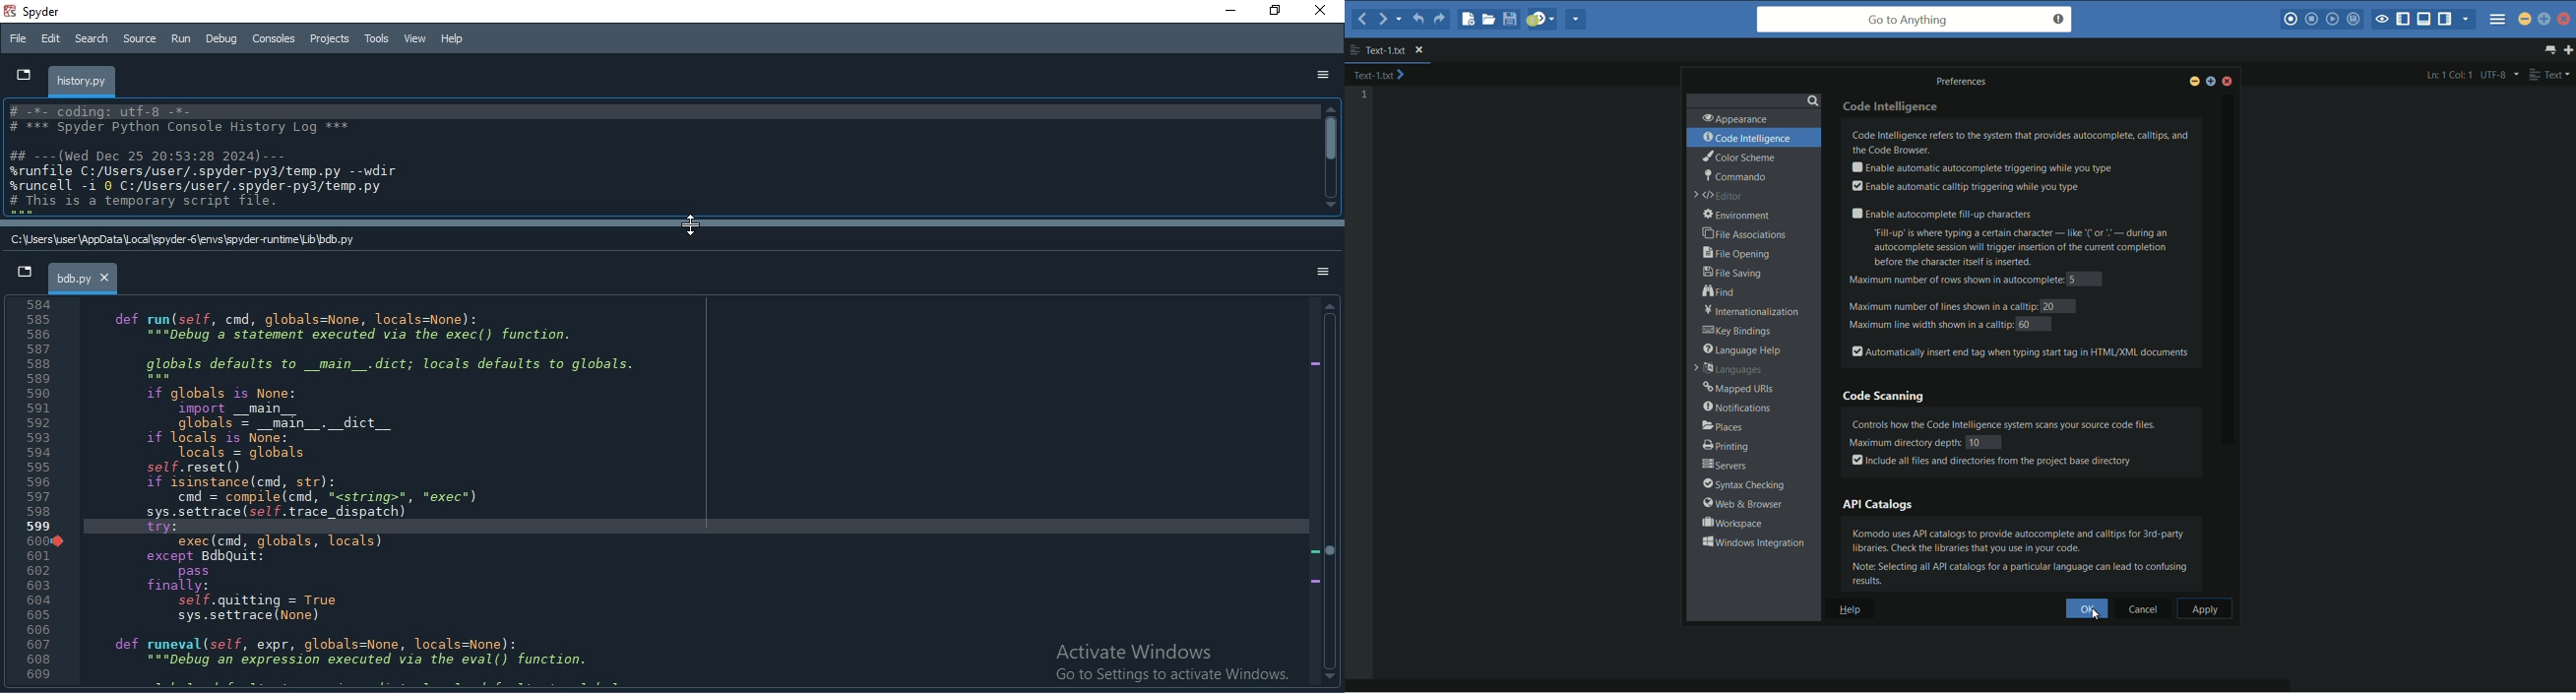 This screenshot has width=2576, height=700. What do you see at coordinates (332, 39) in the screenshot?
I see `Projects` at bounding box center [332, 39].